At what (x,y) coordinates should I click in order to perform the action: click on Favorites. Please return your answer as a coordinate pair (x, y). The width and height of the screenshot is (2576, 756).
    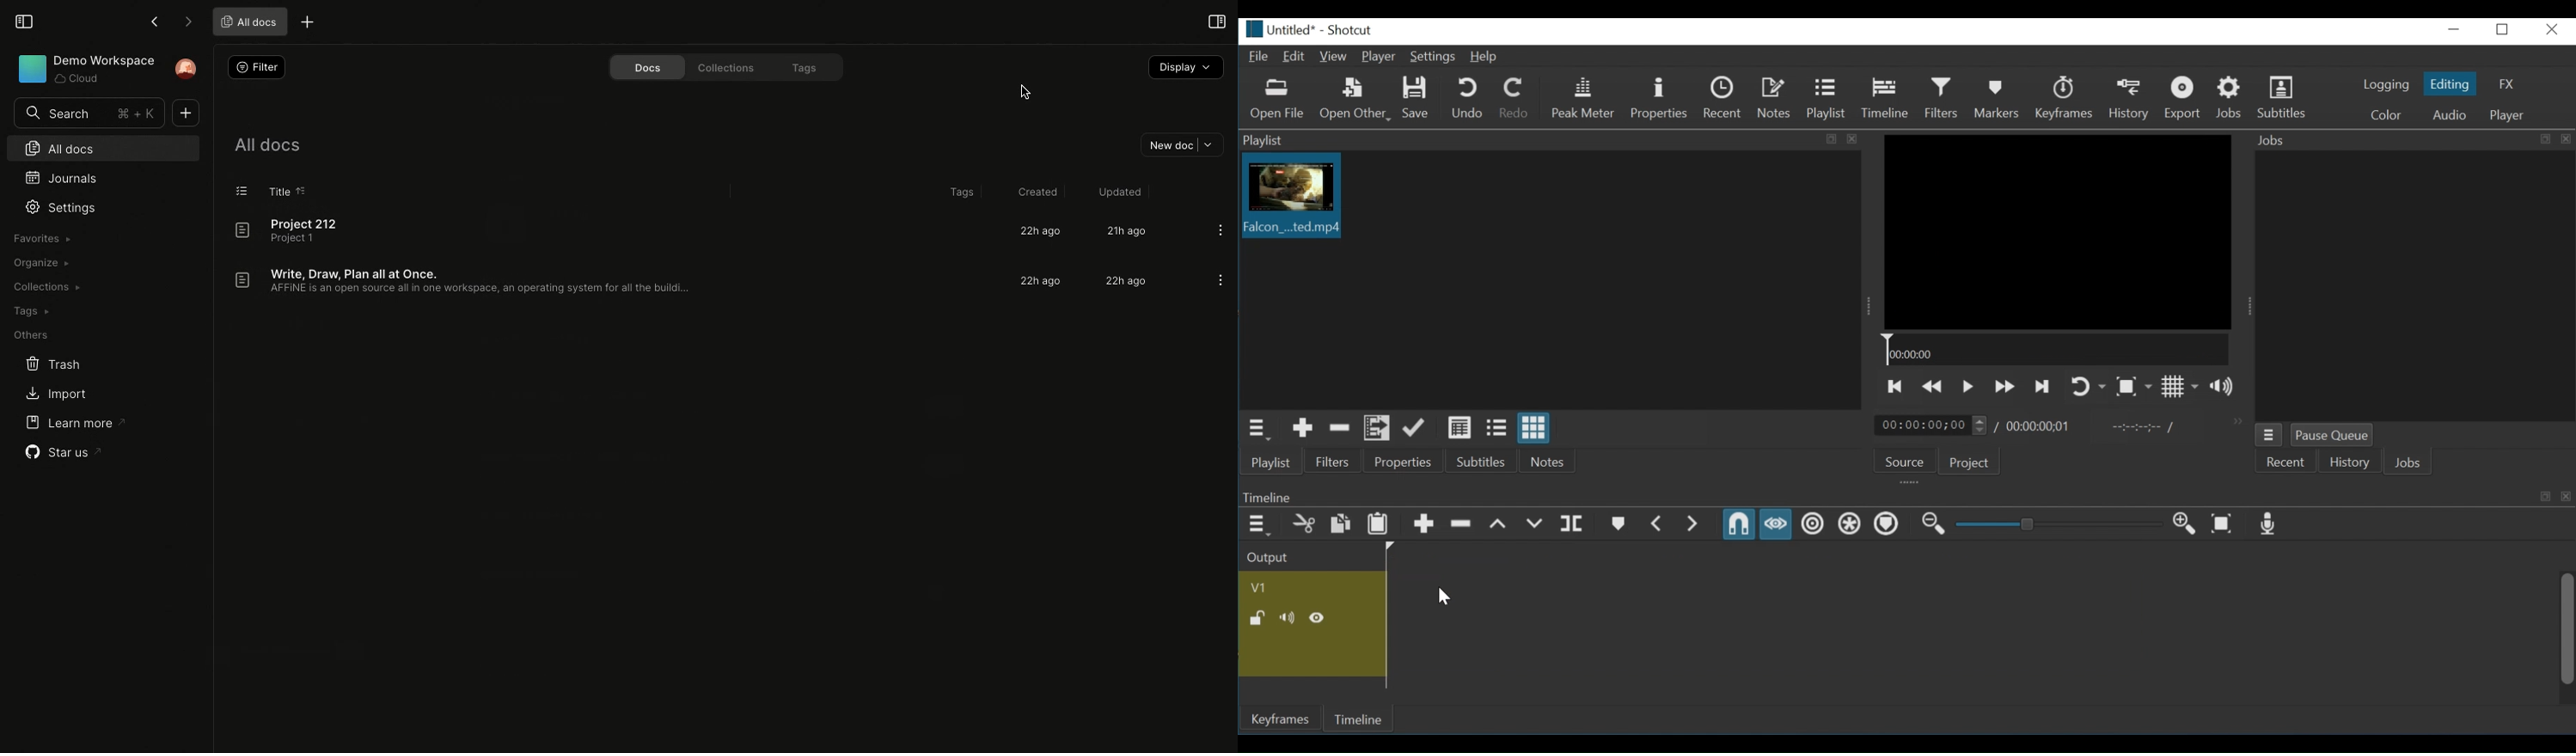
    Looking at the image, I should click on (43, 237).